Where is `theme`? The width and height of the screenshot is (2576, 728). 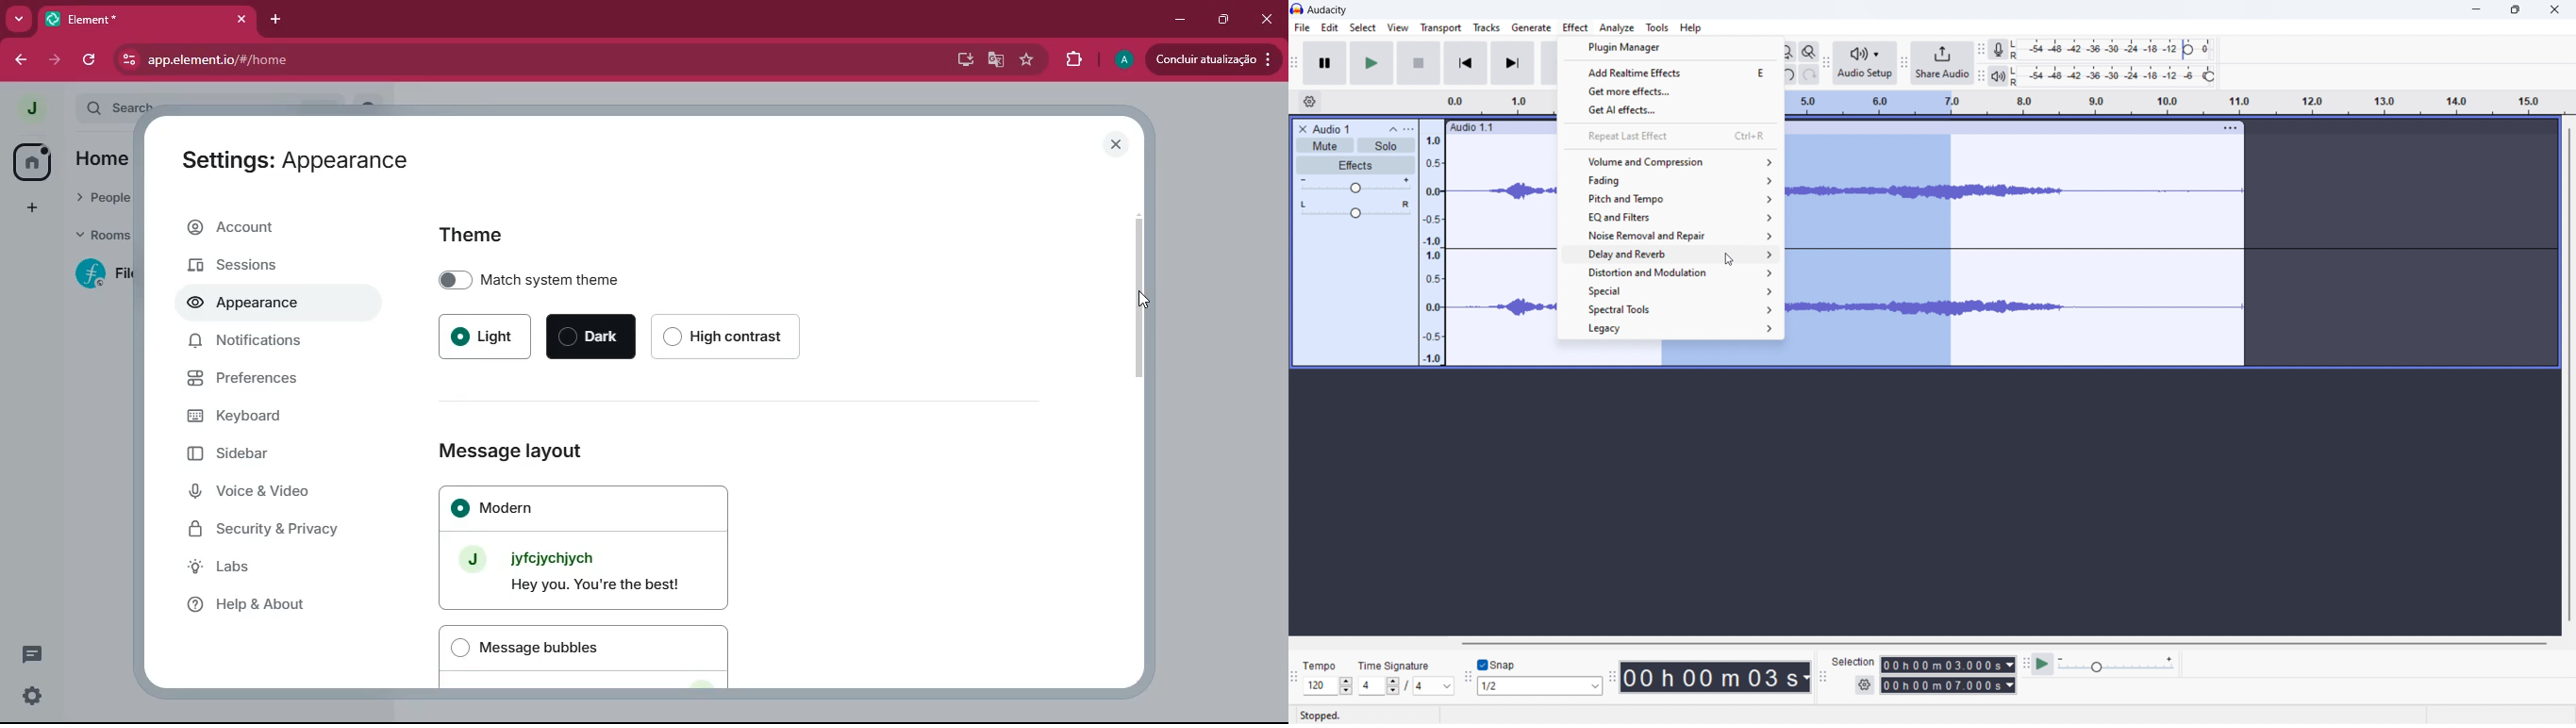 theme is located at coordinates (471, 235).